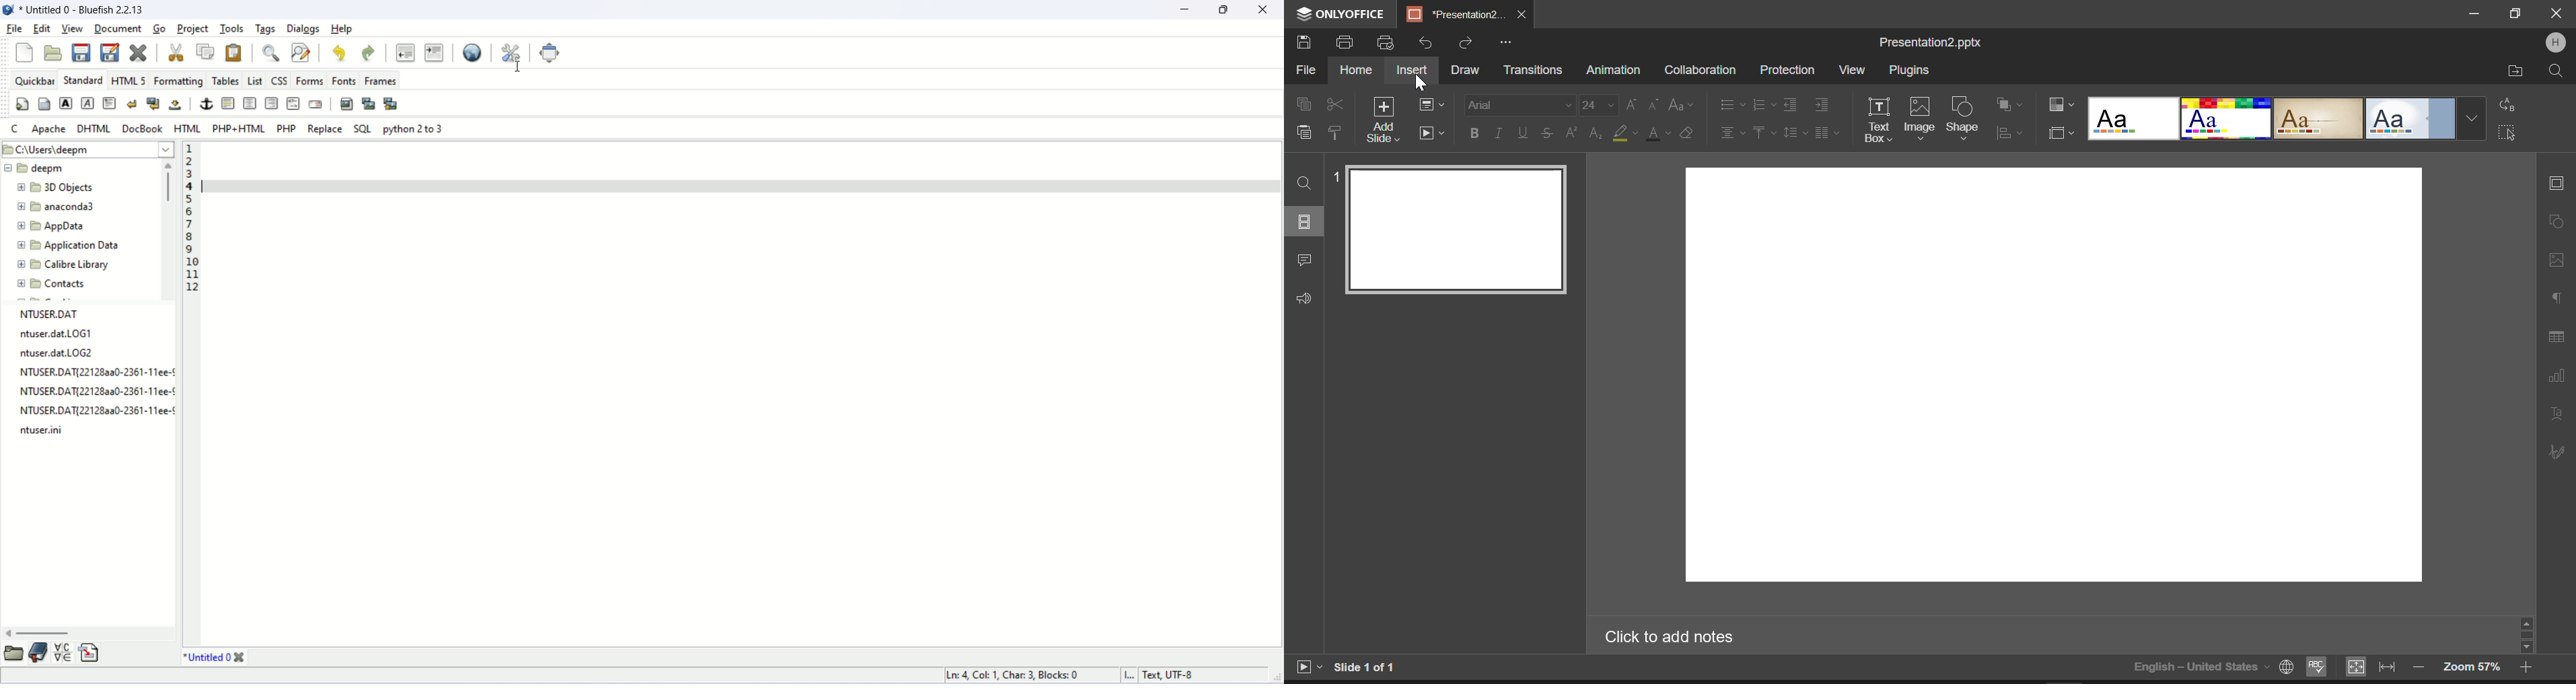 This screenshot has width=2576, height=700. What do you see at coordinates (52, 226) in the screenshot?
I see `app data` at bounding box center [52, 226].